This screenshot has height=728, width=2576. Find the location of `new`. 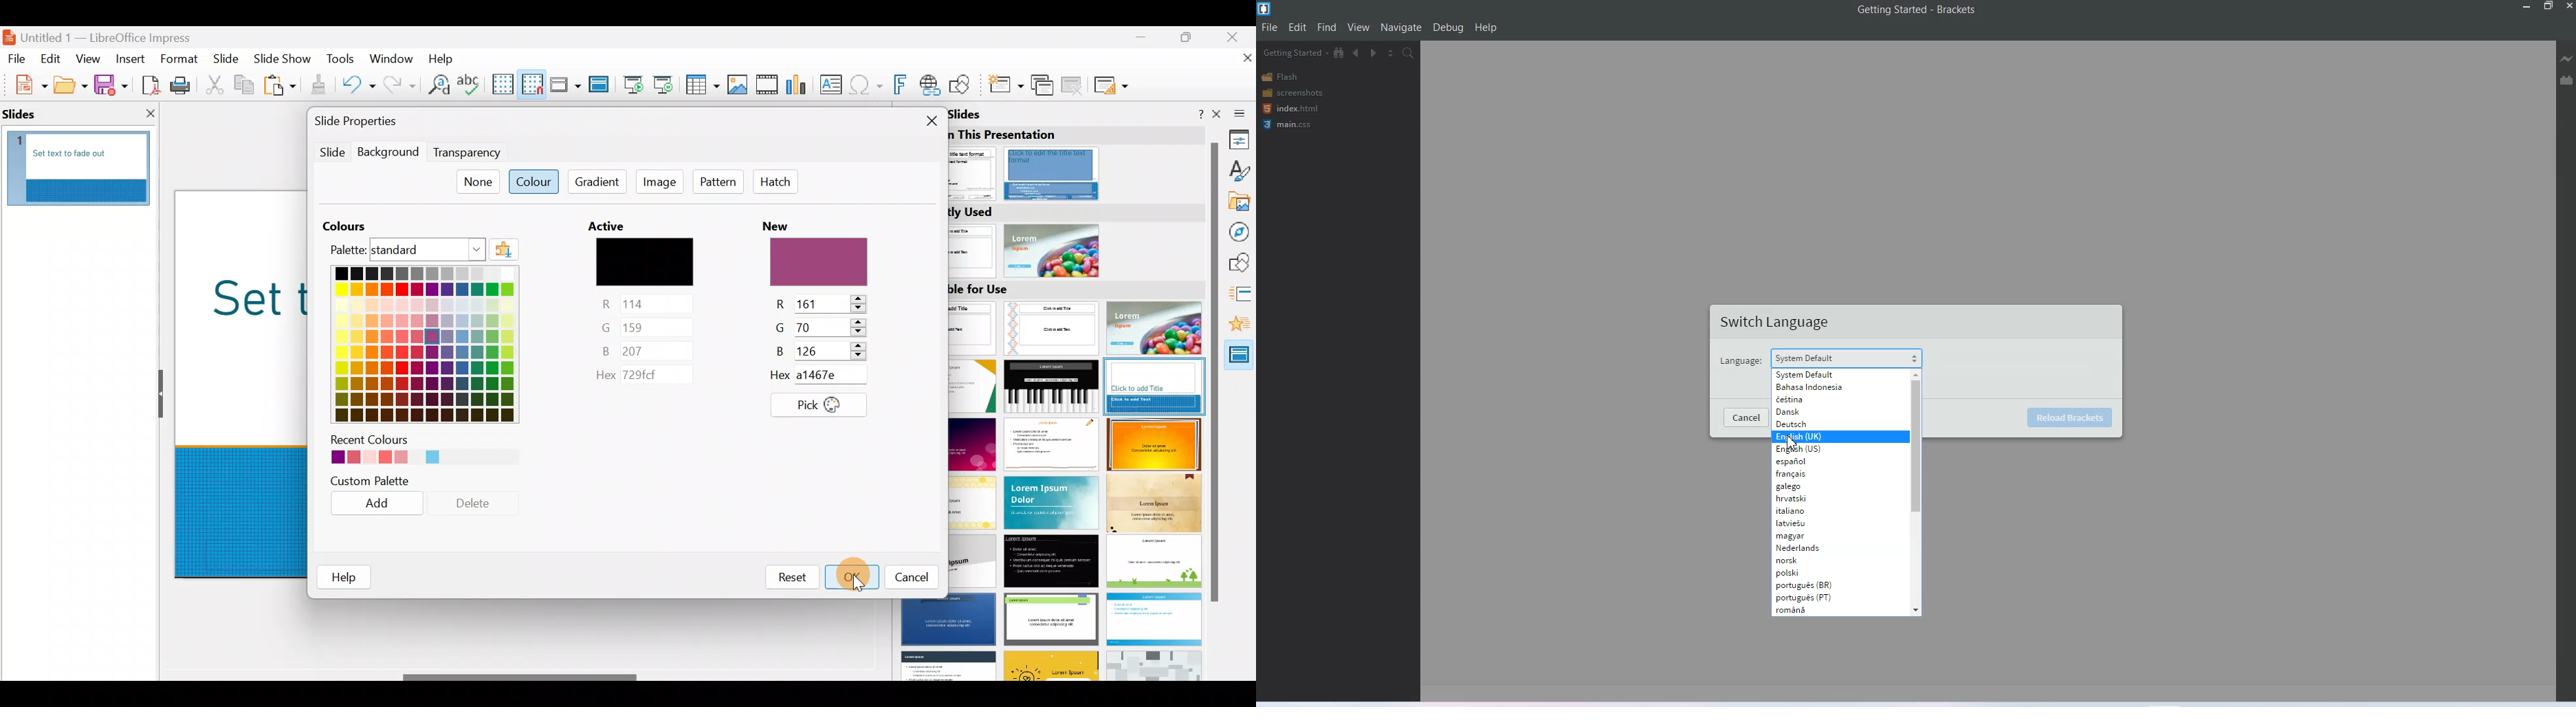

new is located at coordinates (783, 223).